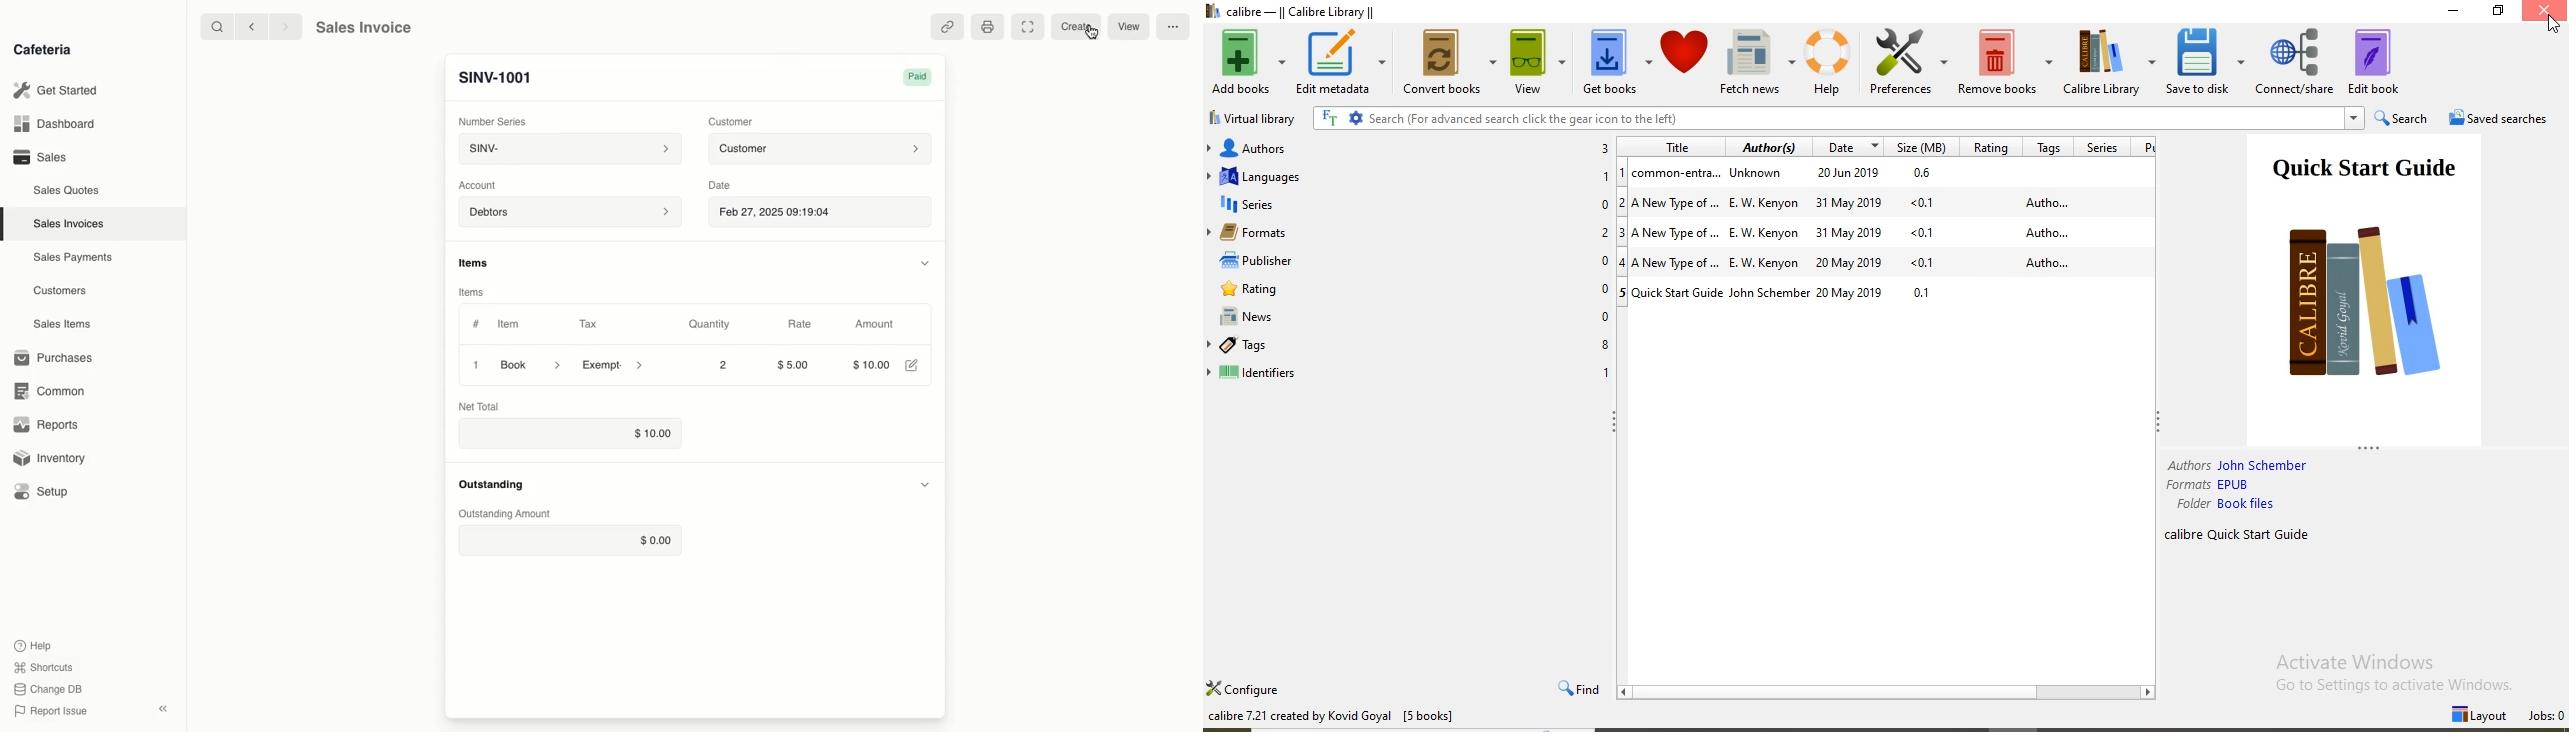 This screenshot has height=756, width=2576. What do you see at coordinates (43, 491) in the screenshot?
I see `Setup` at bounding box center [43, 491].